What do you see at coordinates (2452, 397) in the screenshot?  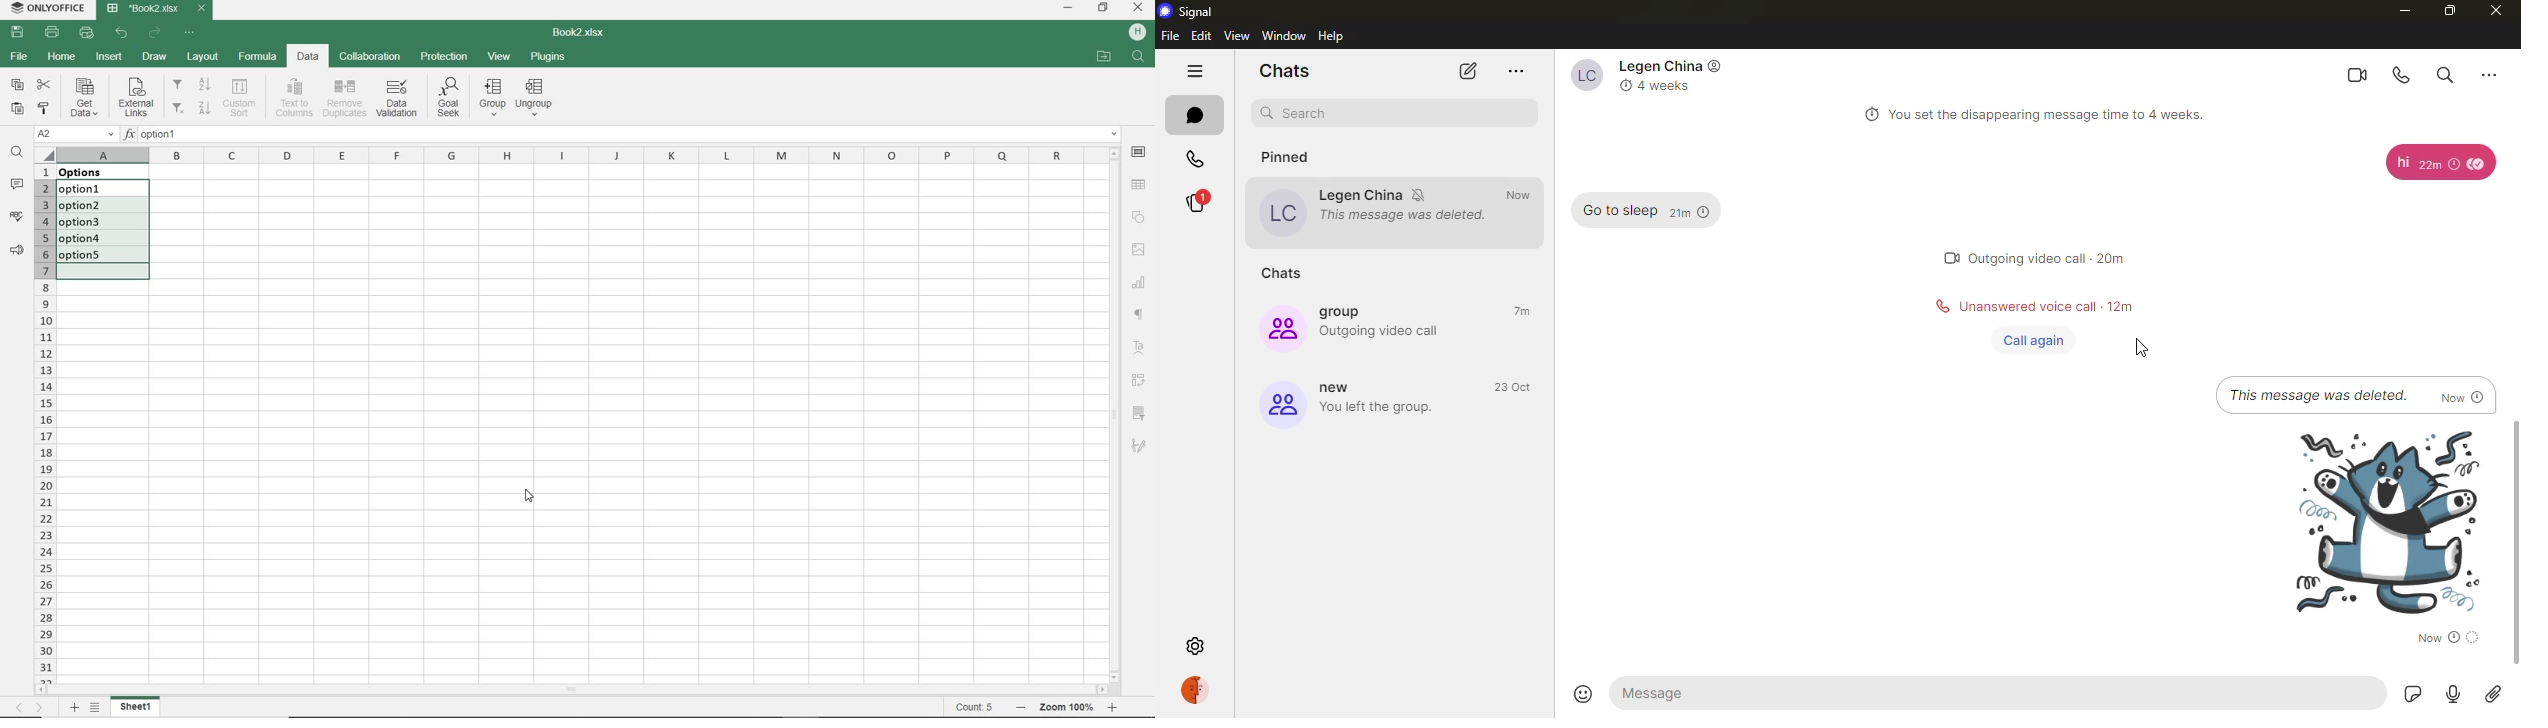 I see `Now` at bounding box center [2452, 397].